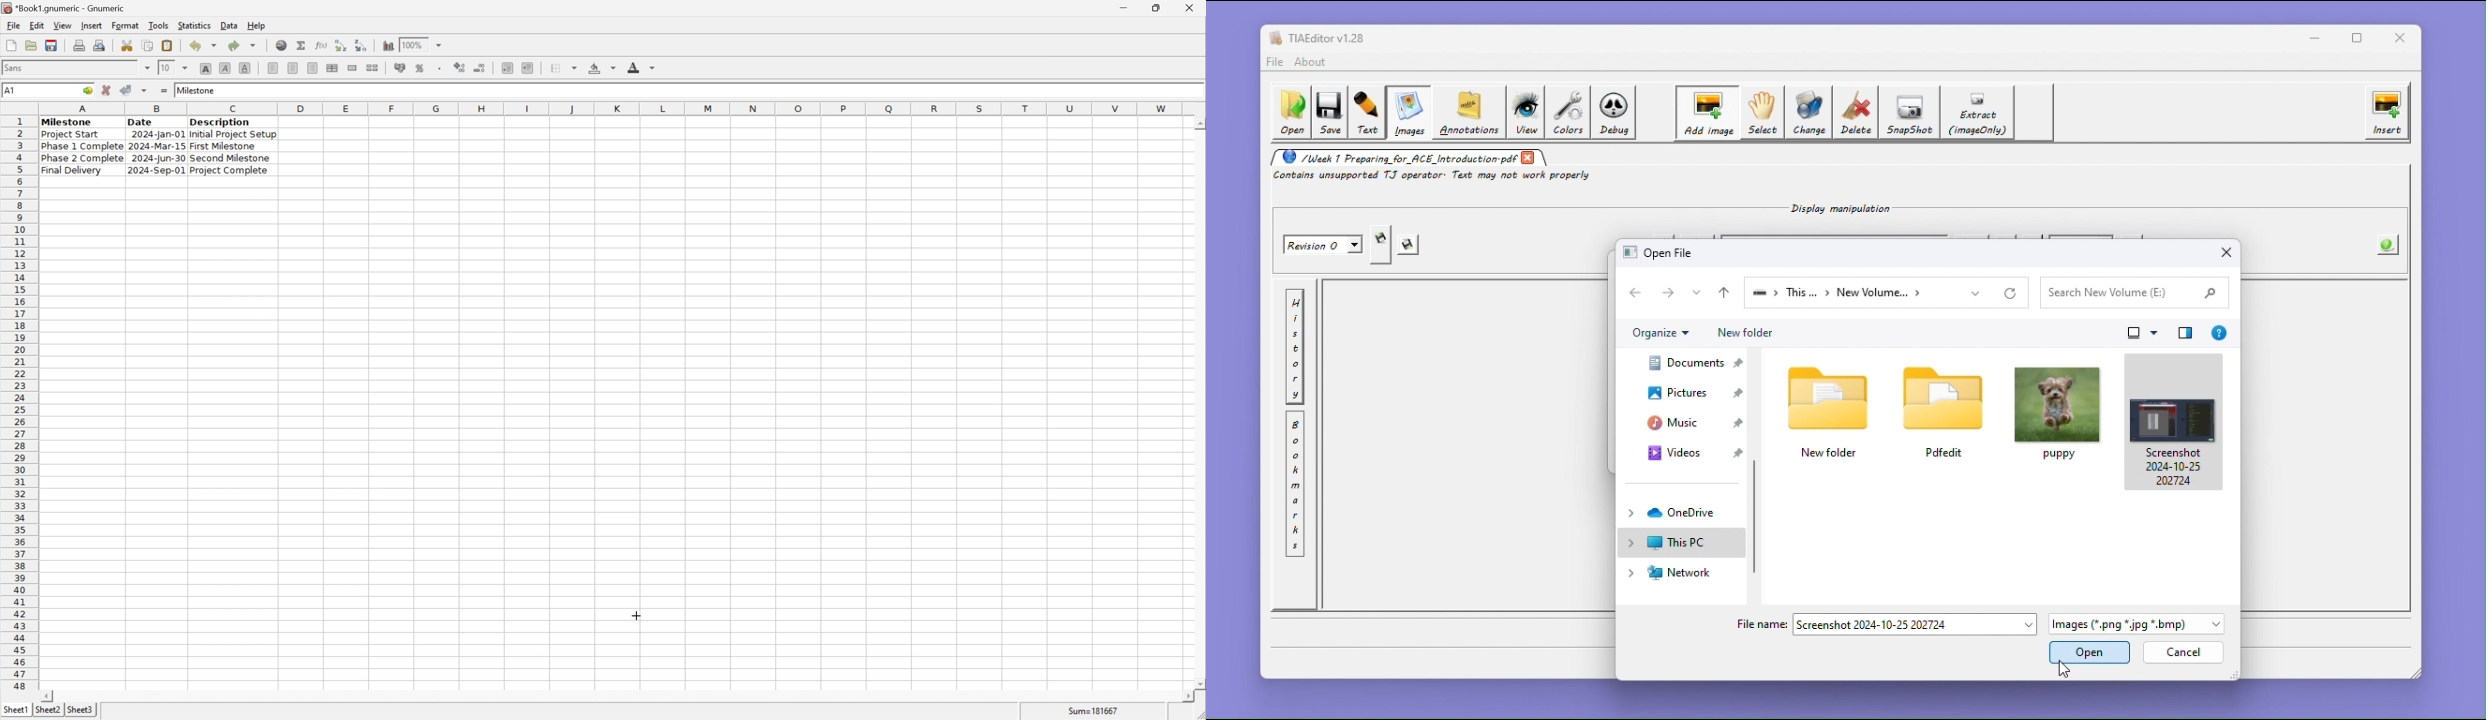 Image resolution: width=2492 pixels, height=728 pixels. I want to click on increase number of decimals displayed, so click(461, 68).